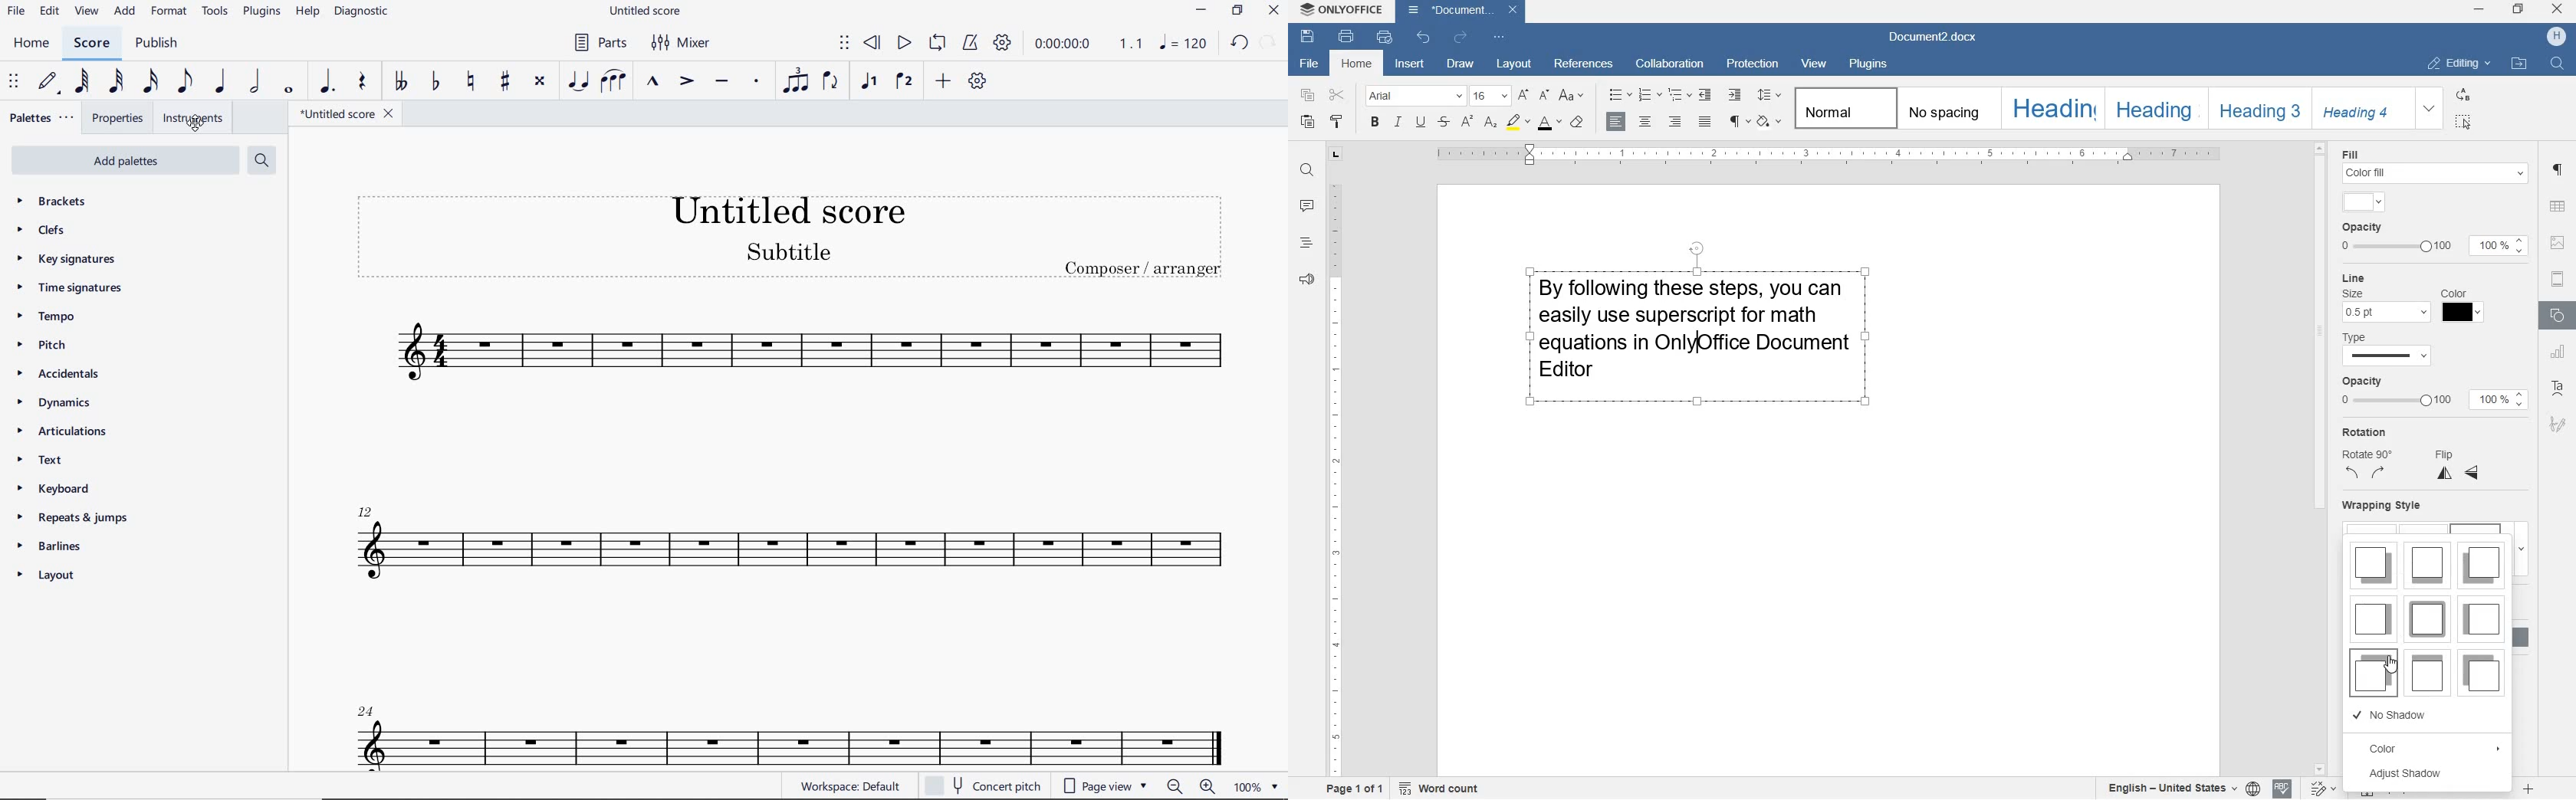 The height and width of the screenshot is (812, 2576). Describe the element at coordinates (17, 15) in the screenshot. I see `file` at that location.